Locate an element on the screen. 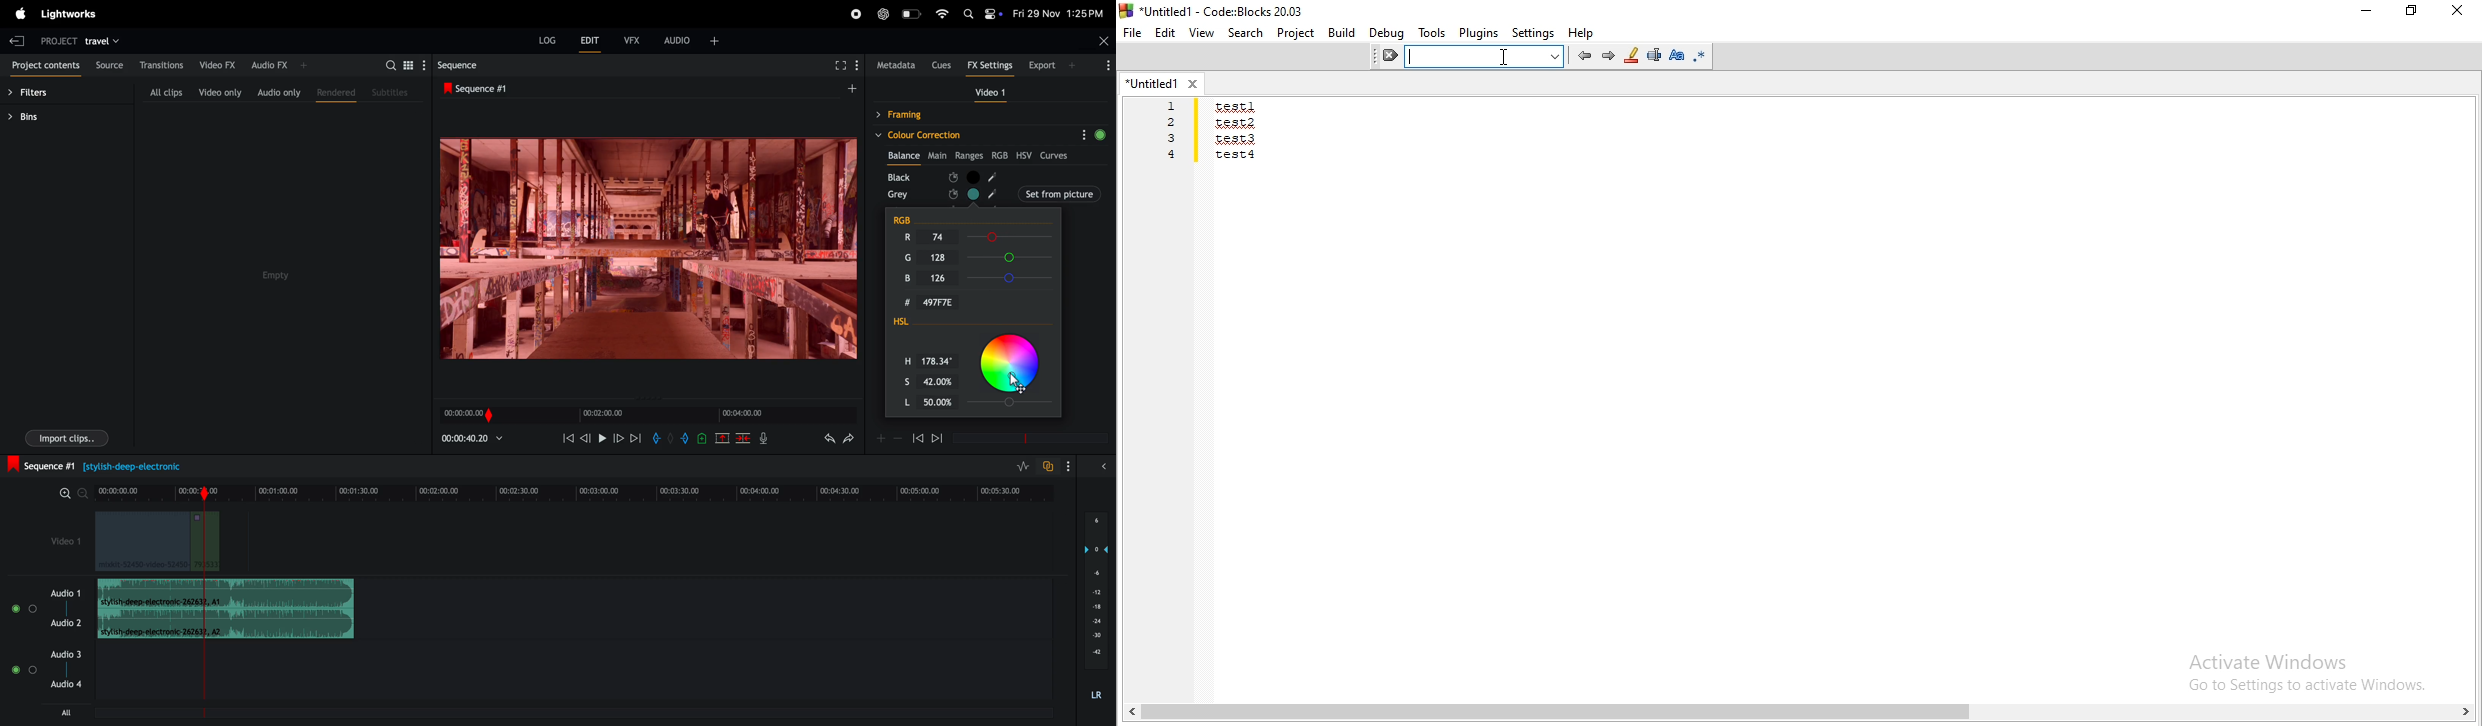 Image resolution: width=2492 pixels, height=728 pixels. audio 1 is located at coordinates (64, 593).